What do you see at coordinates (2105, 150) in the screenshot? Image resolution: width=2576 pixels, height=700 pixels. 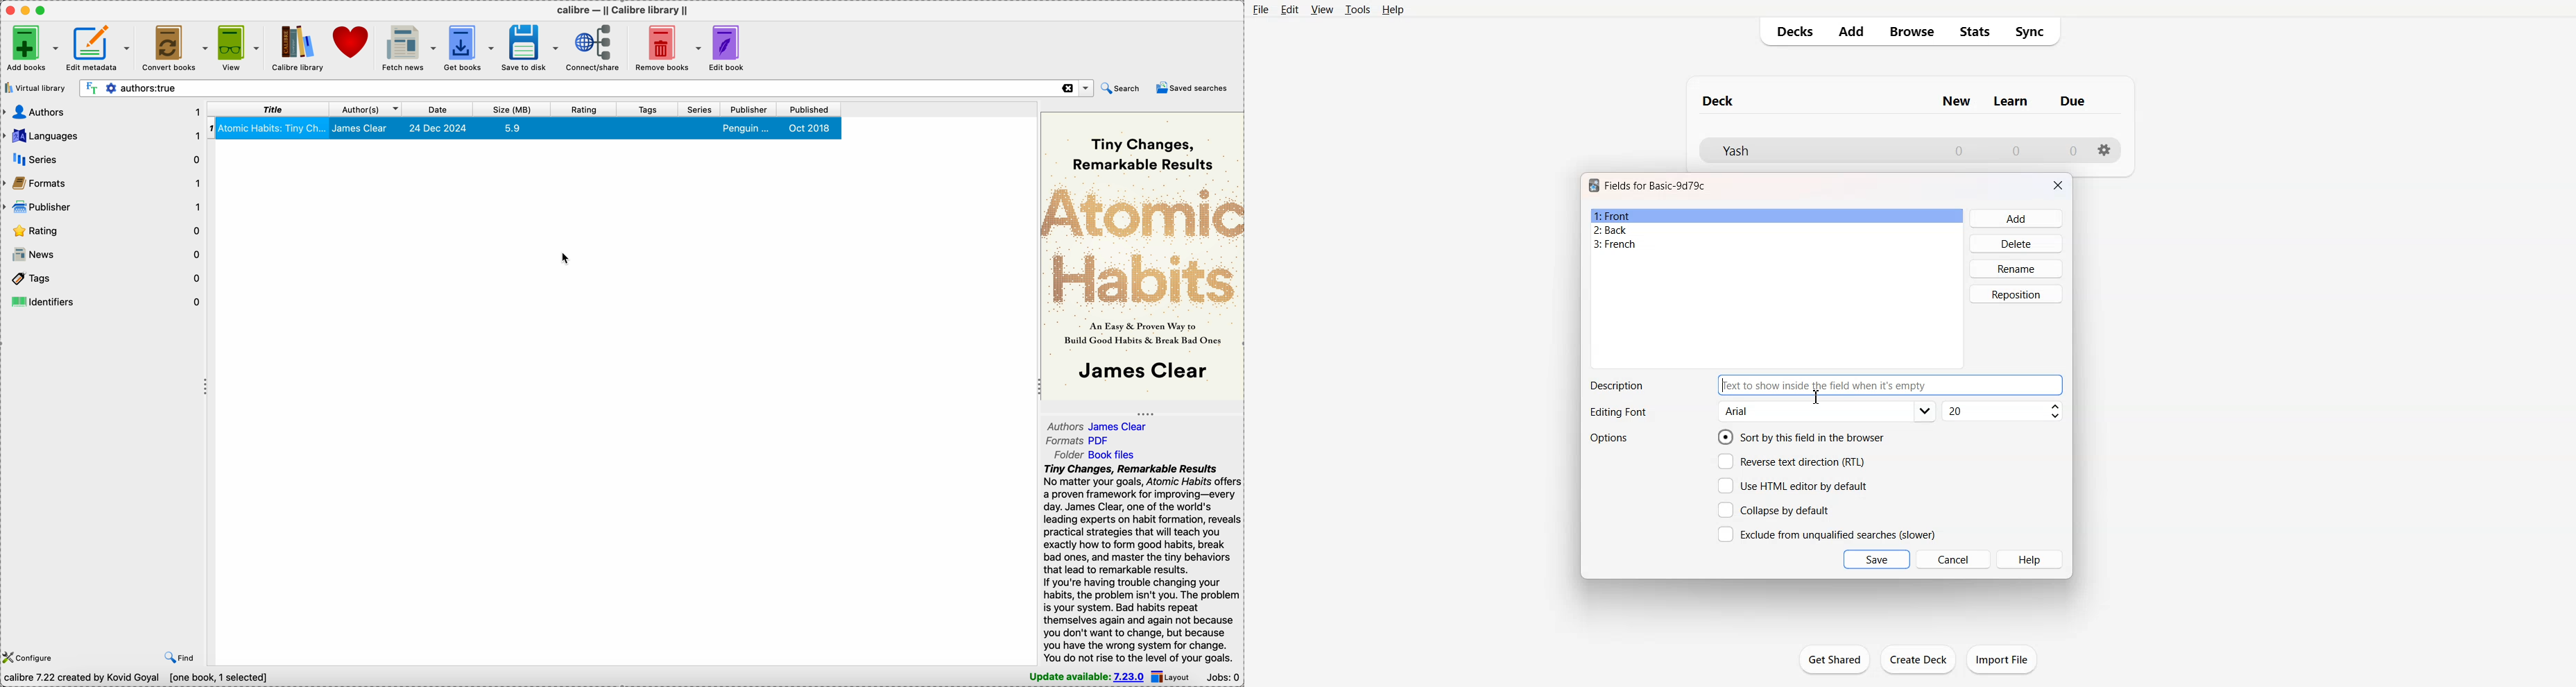 I see `Settings` at bounding box center [2105, 150].